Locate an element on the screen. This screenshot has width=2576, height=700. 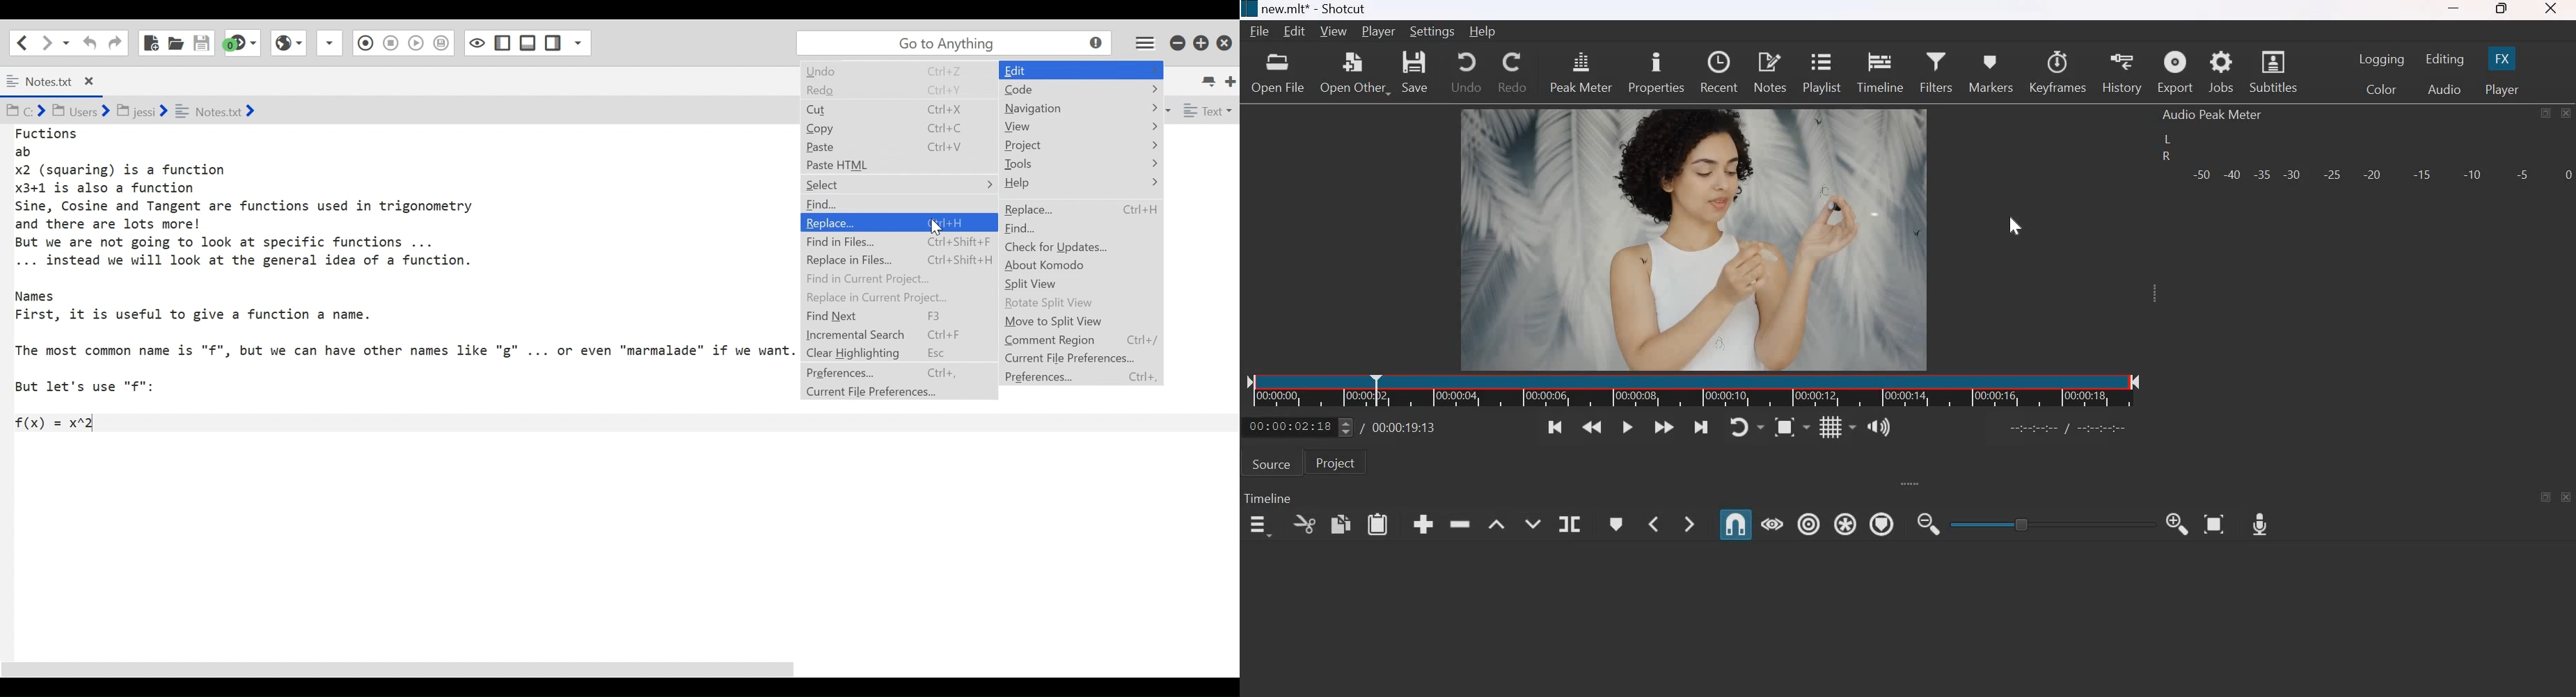
/ is located at coordinates (1366, 426).